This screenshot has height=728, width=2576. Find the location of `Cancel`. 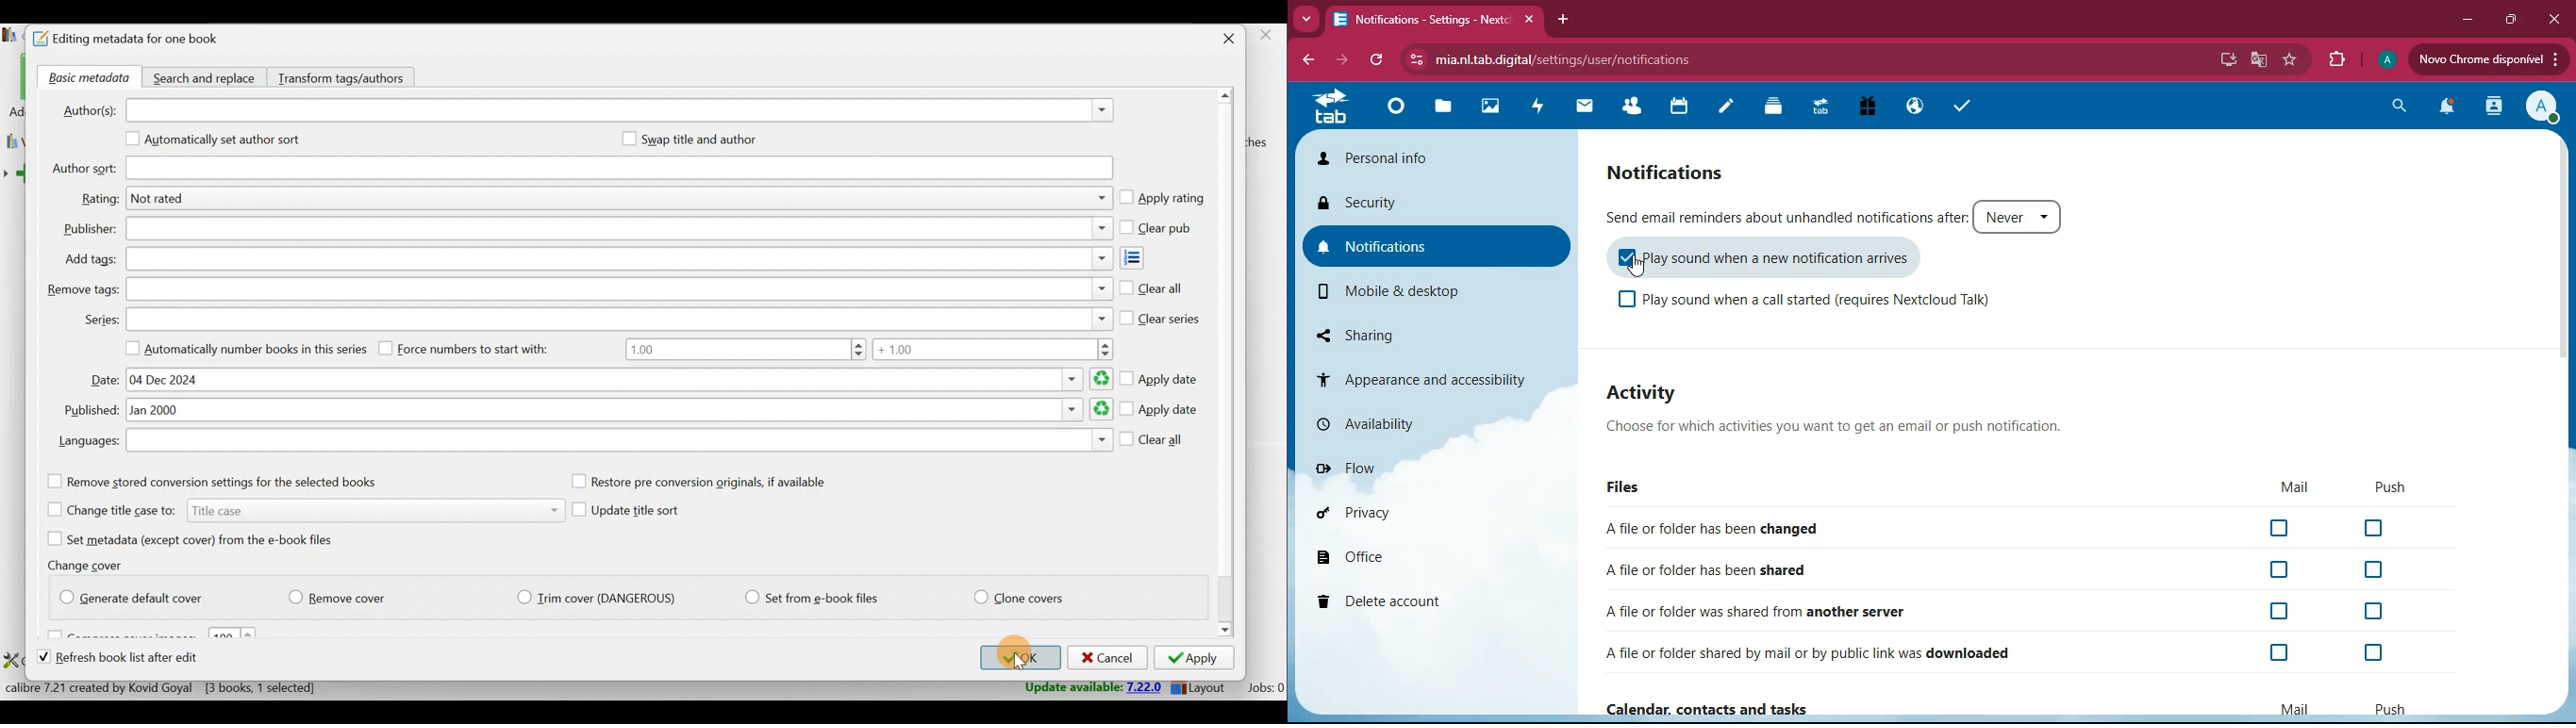

Cancel is located at coordinates (1105, 658).